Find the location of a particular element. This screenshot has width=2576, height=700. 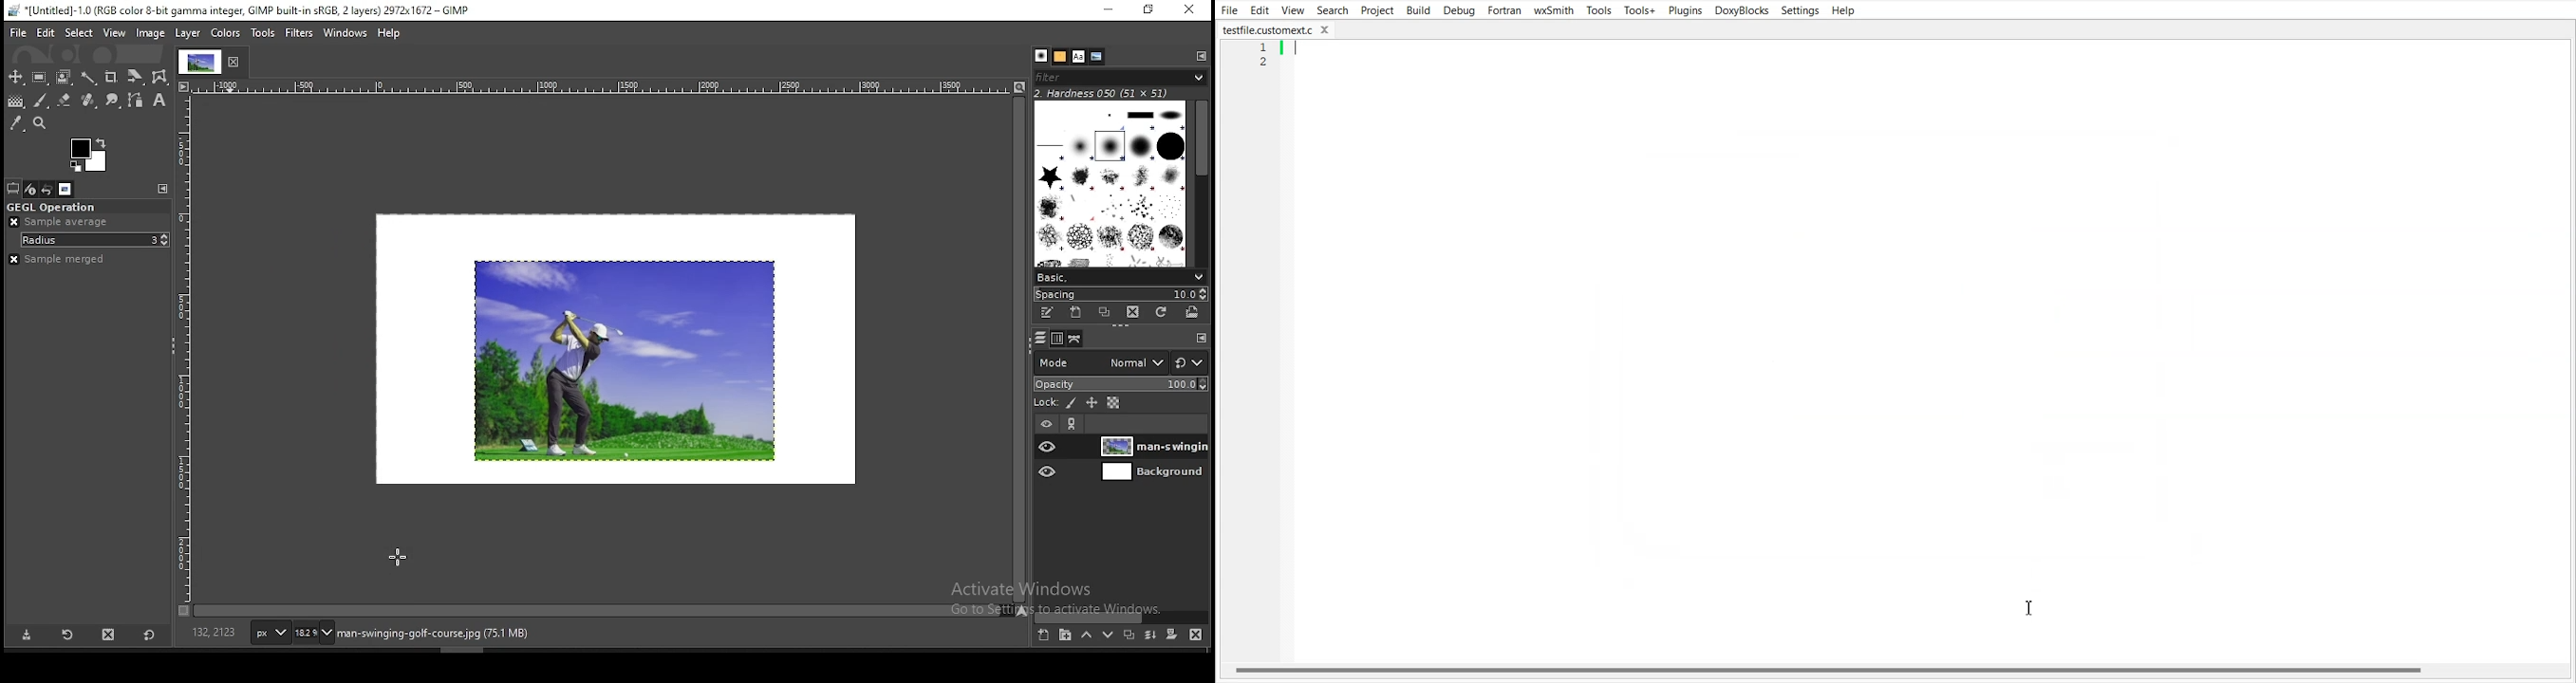

filters is located at coordinates (298, 33).